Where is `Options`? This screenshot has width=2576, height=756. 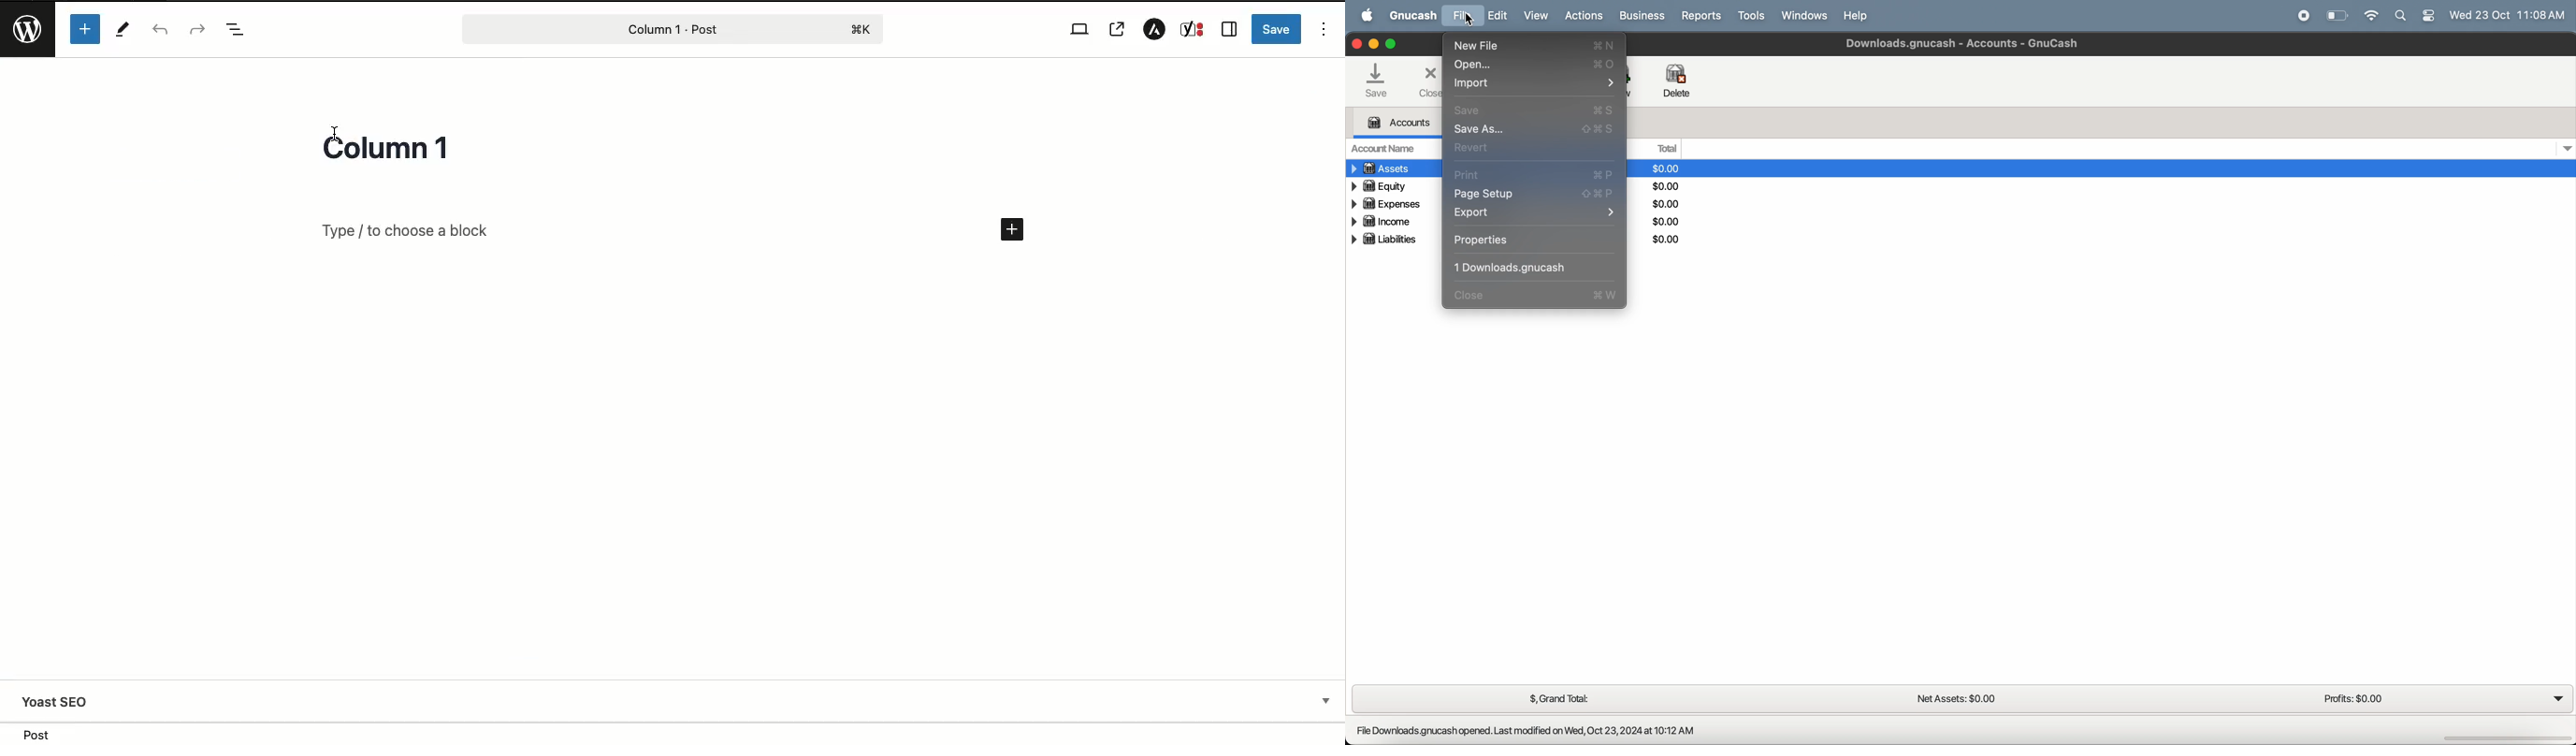
Options is located at coordinates (1324, 28).